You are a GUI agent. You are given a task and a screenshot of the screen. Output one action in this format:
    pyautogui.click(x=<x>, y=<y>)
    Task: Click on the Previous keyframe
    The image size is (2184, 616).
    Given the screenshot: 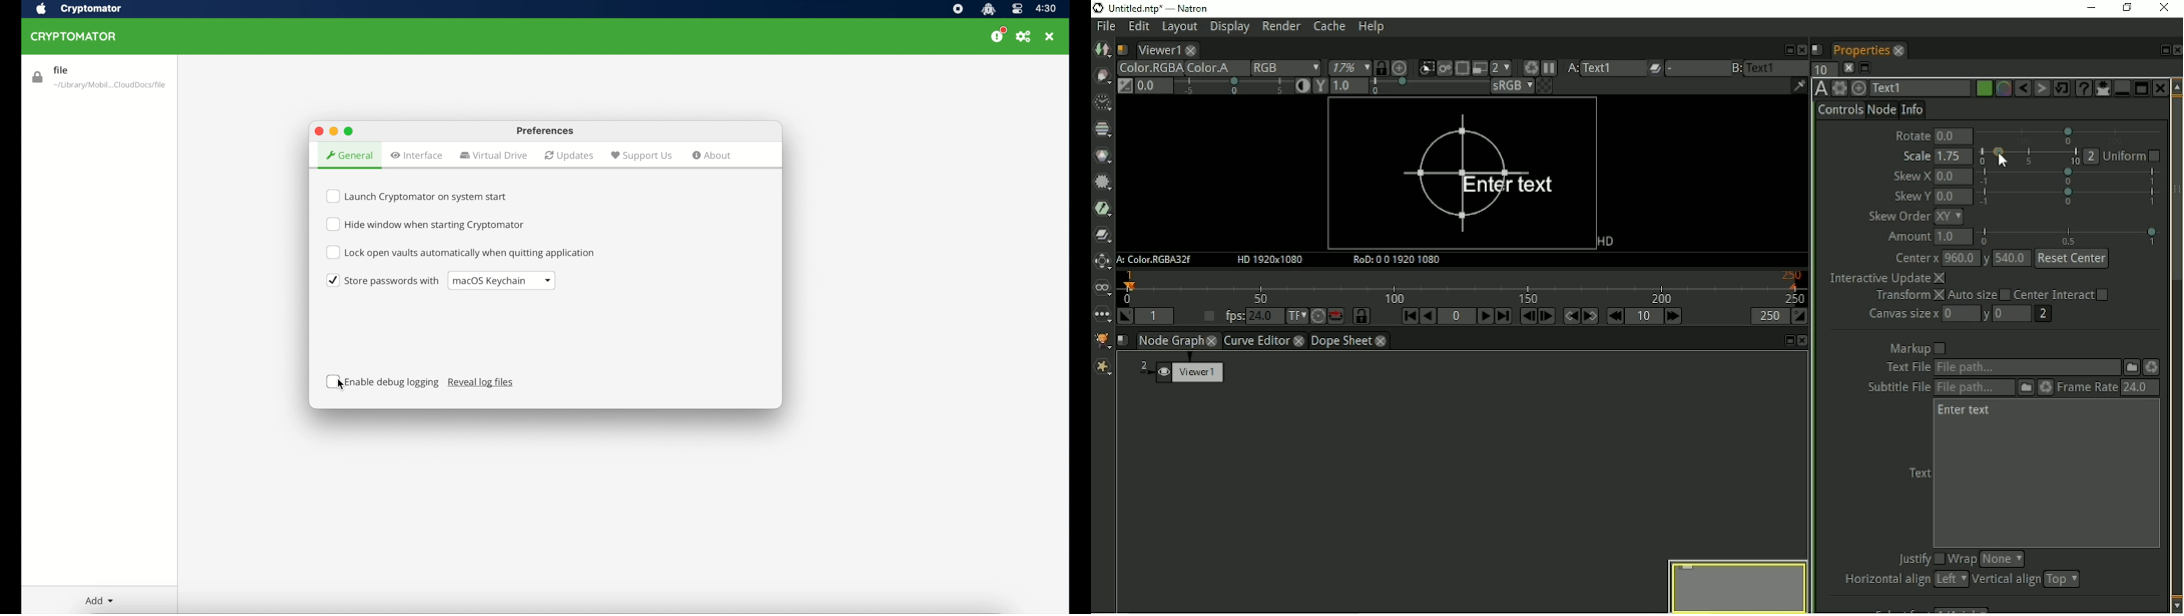 What is the action you would take?
    pyautogui.click(x=1570, y=317)
    